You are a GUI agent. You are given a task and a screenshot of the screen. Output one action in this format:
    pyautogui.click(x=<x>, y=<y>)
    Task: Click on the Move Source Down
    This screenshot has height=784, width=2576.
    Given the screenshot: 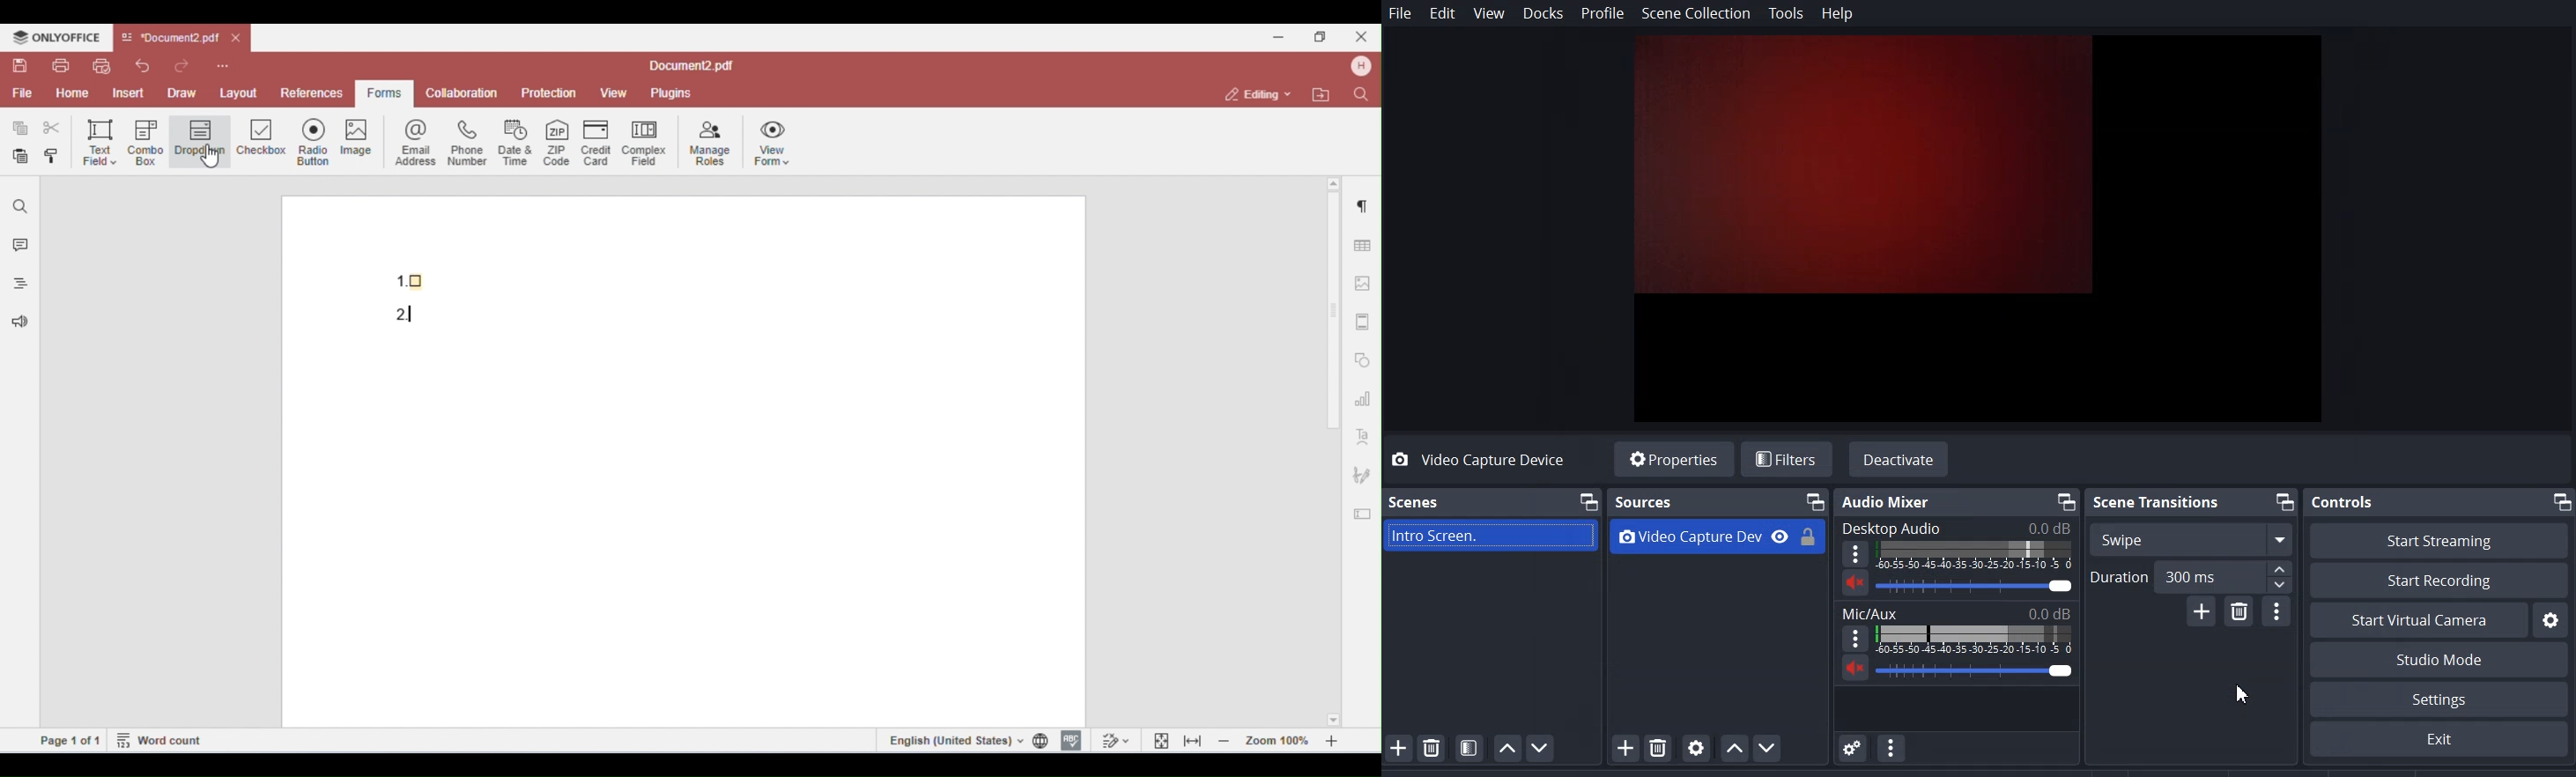 What is the action you would take?
    pyautogui.click(x=1769, y=747)
    